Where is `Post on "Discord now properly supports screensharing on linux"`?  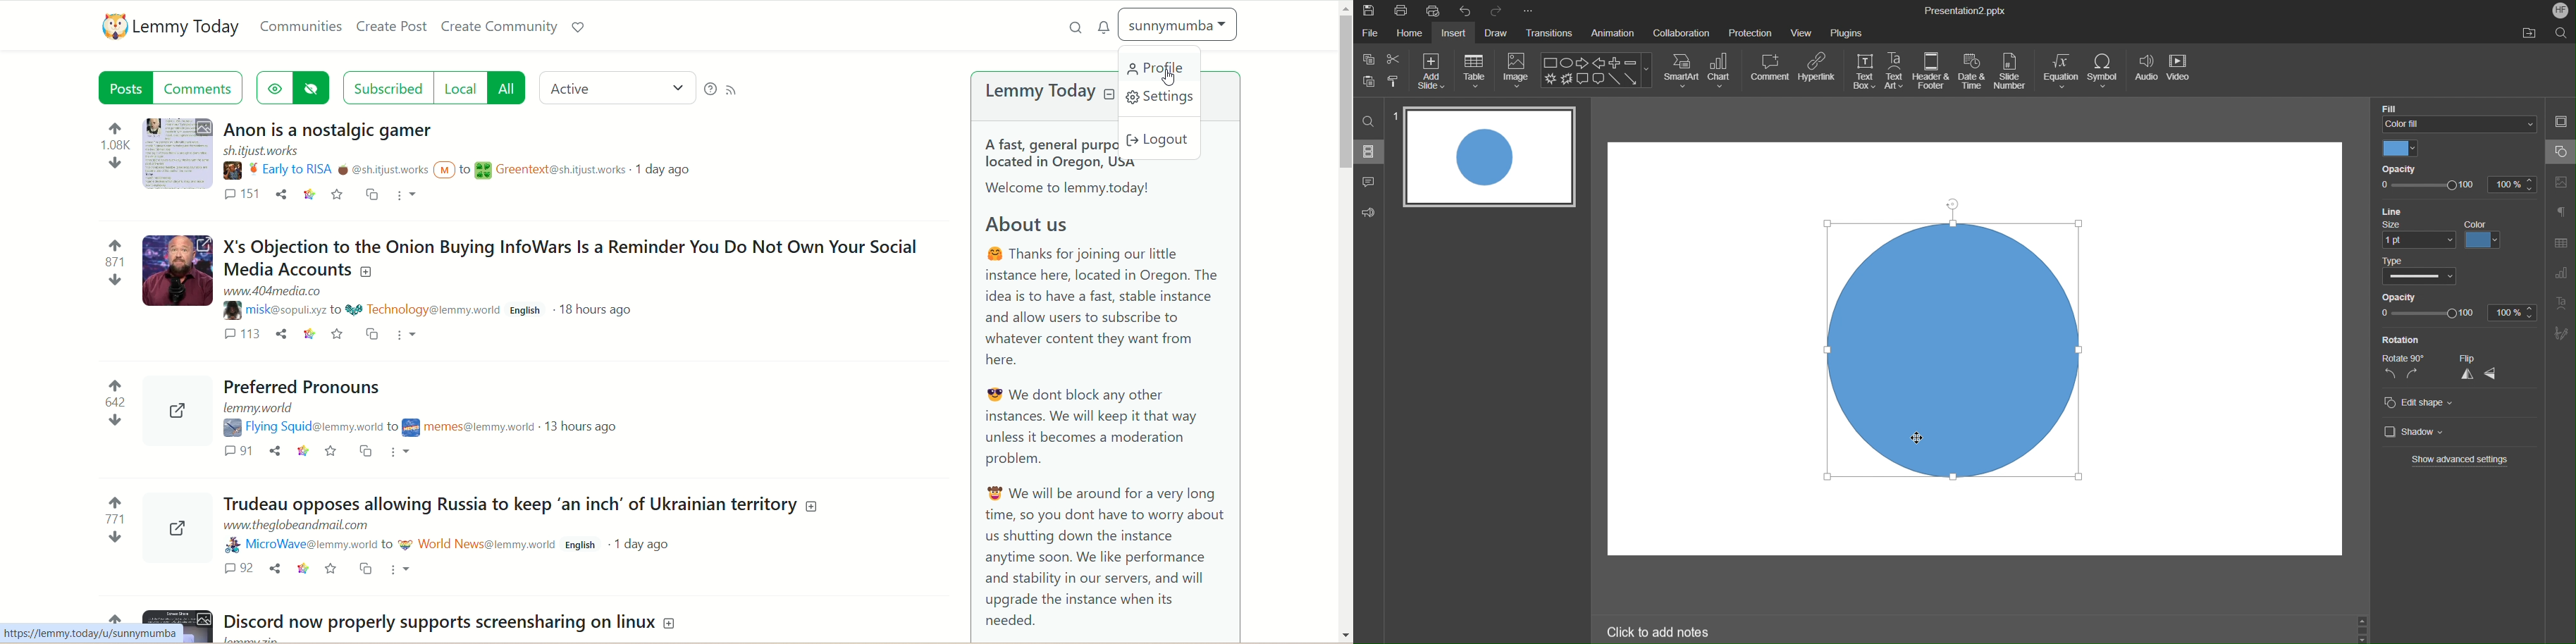
Post on "Discord now properly supports screensharing on linux" is located at coordinates (455, 623).